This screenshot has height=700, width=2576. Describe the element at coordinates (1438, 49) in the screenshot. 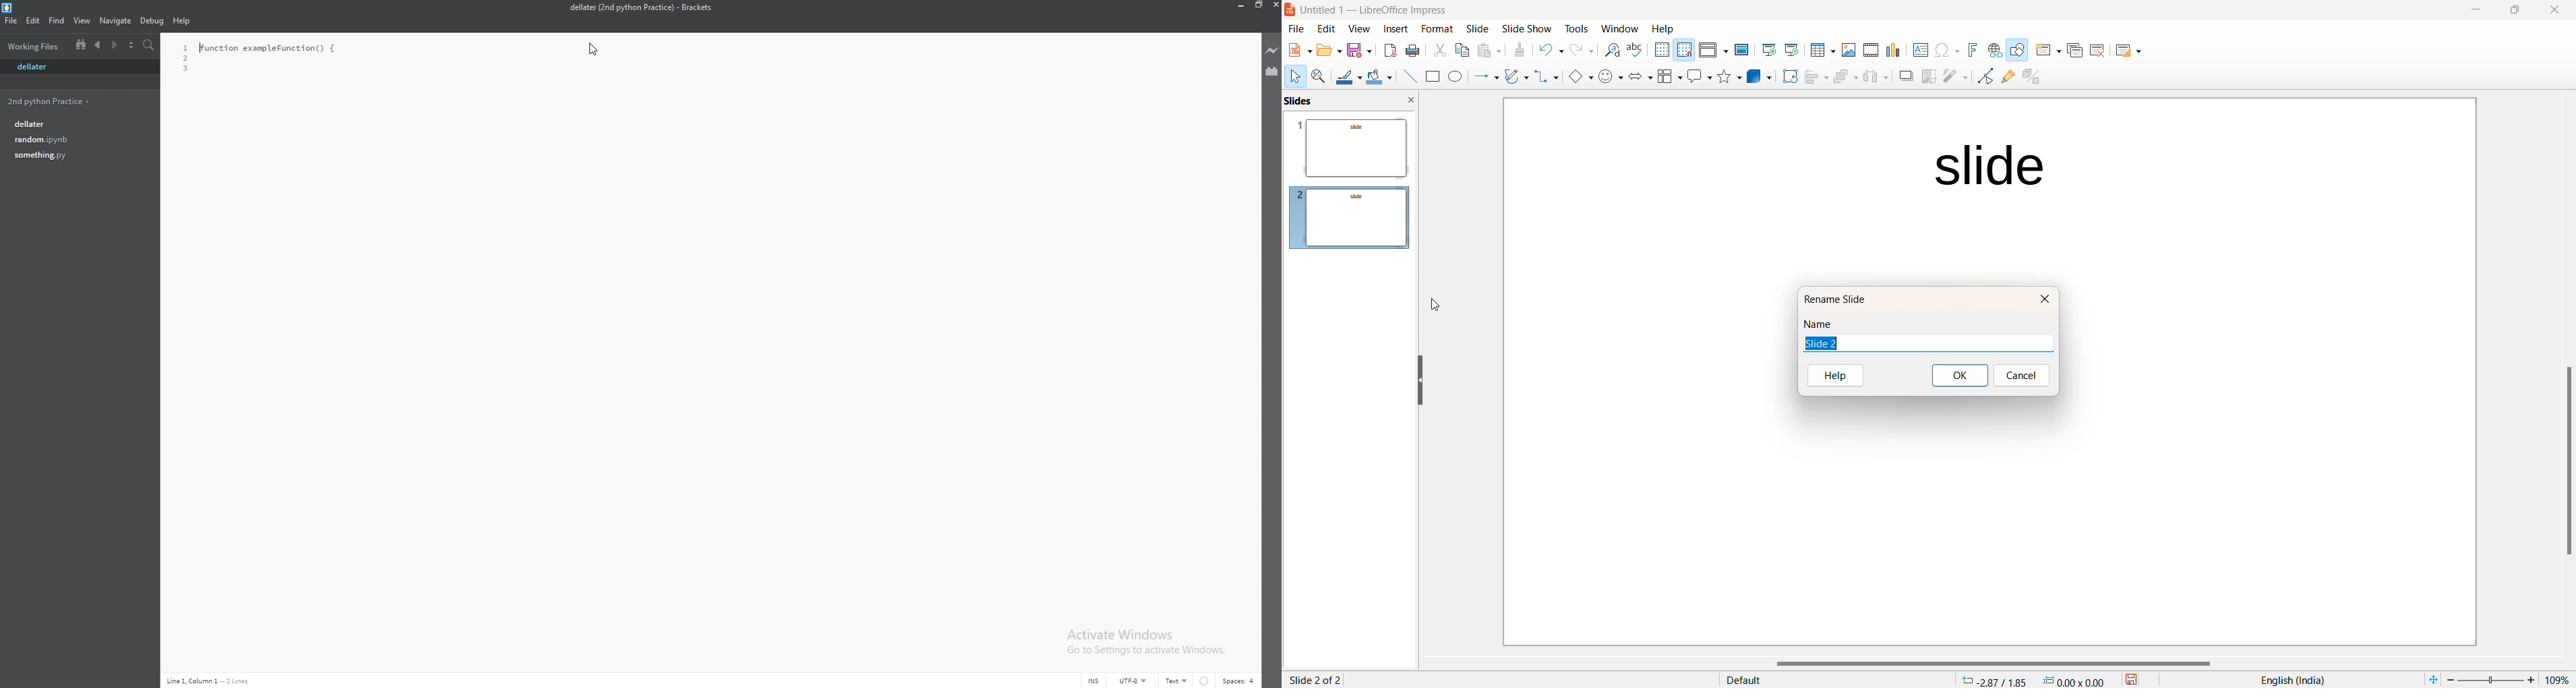

I see `Cut` at that location.